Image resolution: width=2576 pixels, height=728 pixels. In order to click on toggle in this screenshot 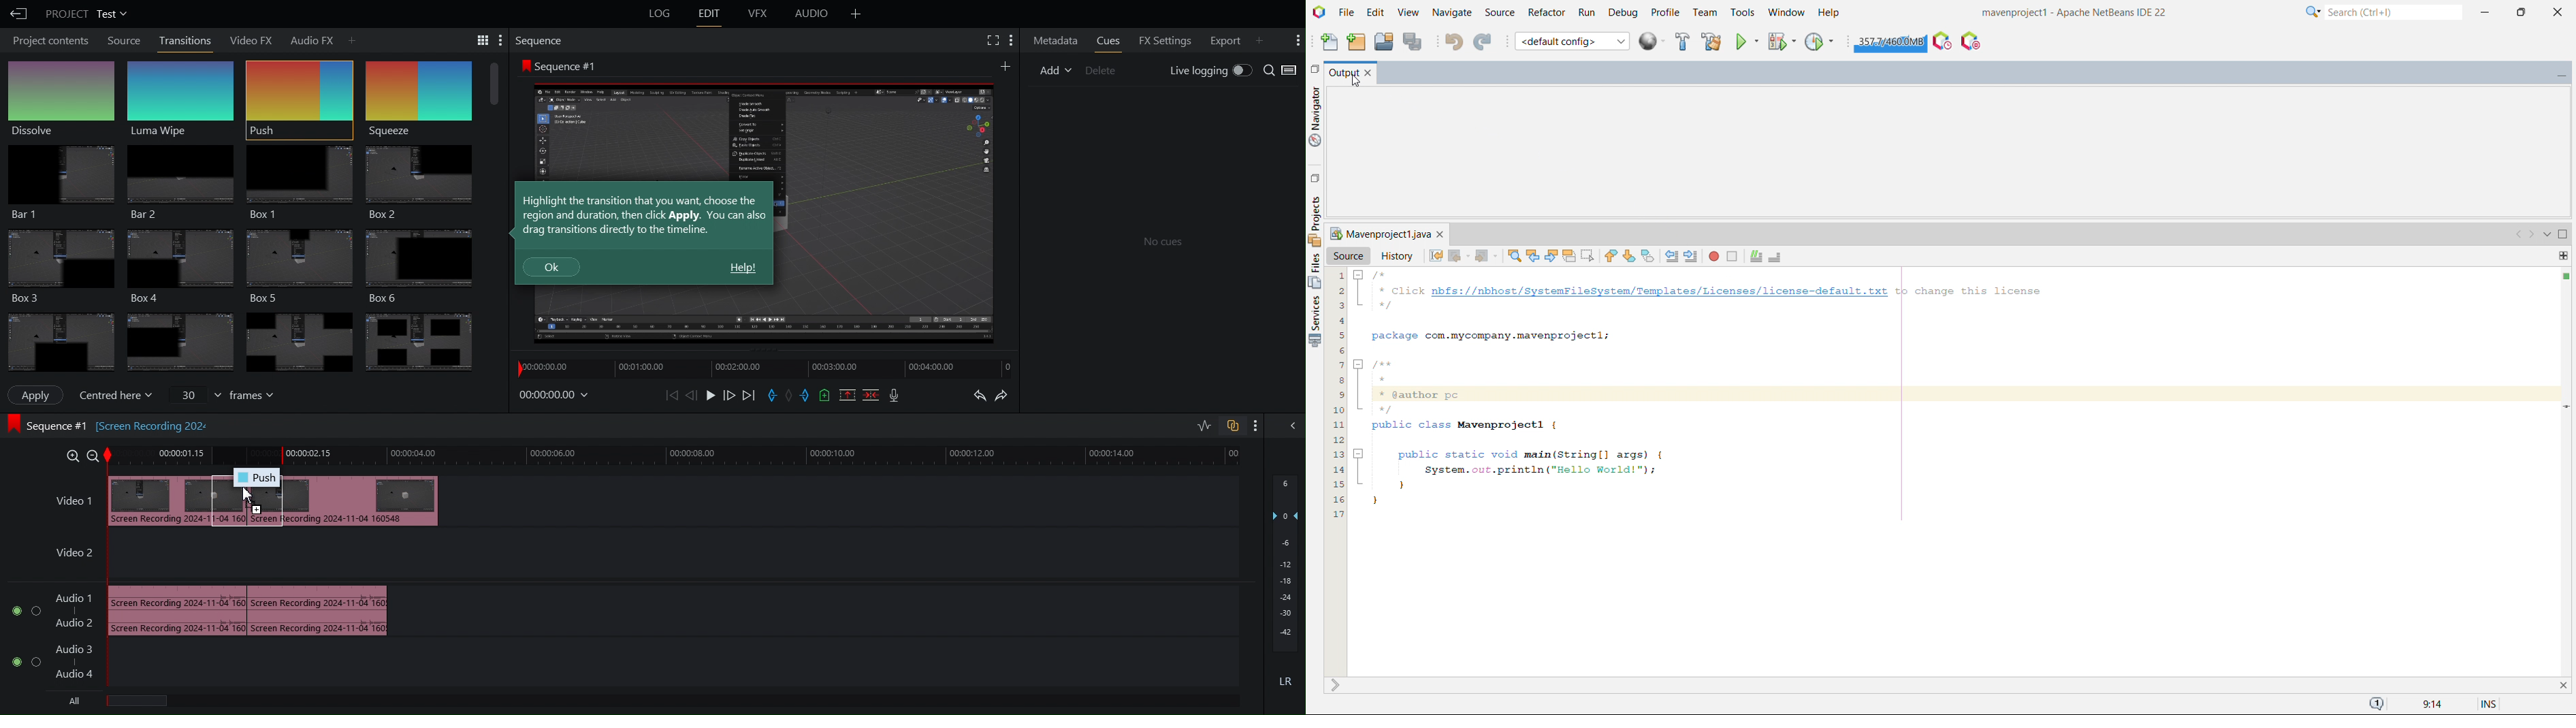, I will do `click(34, 662)`.